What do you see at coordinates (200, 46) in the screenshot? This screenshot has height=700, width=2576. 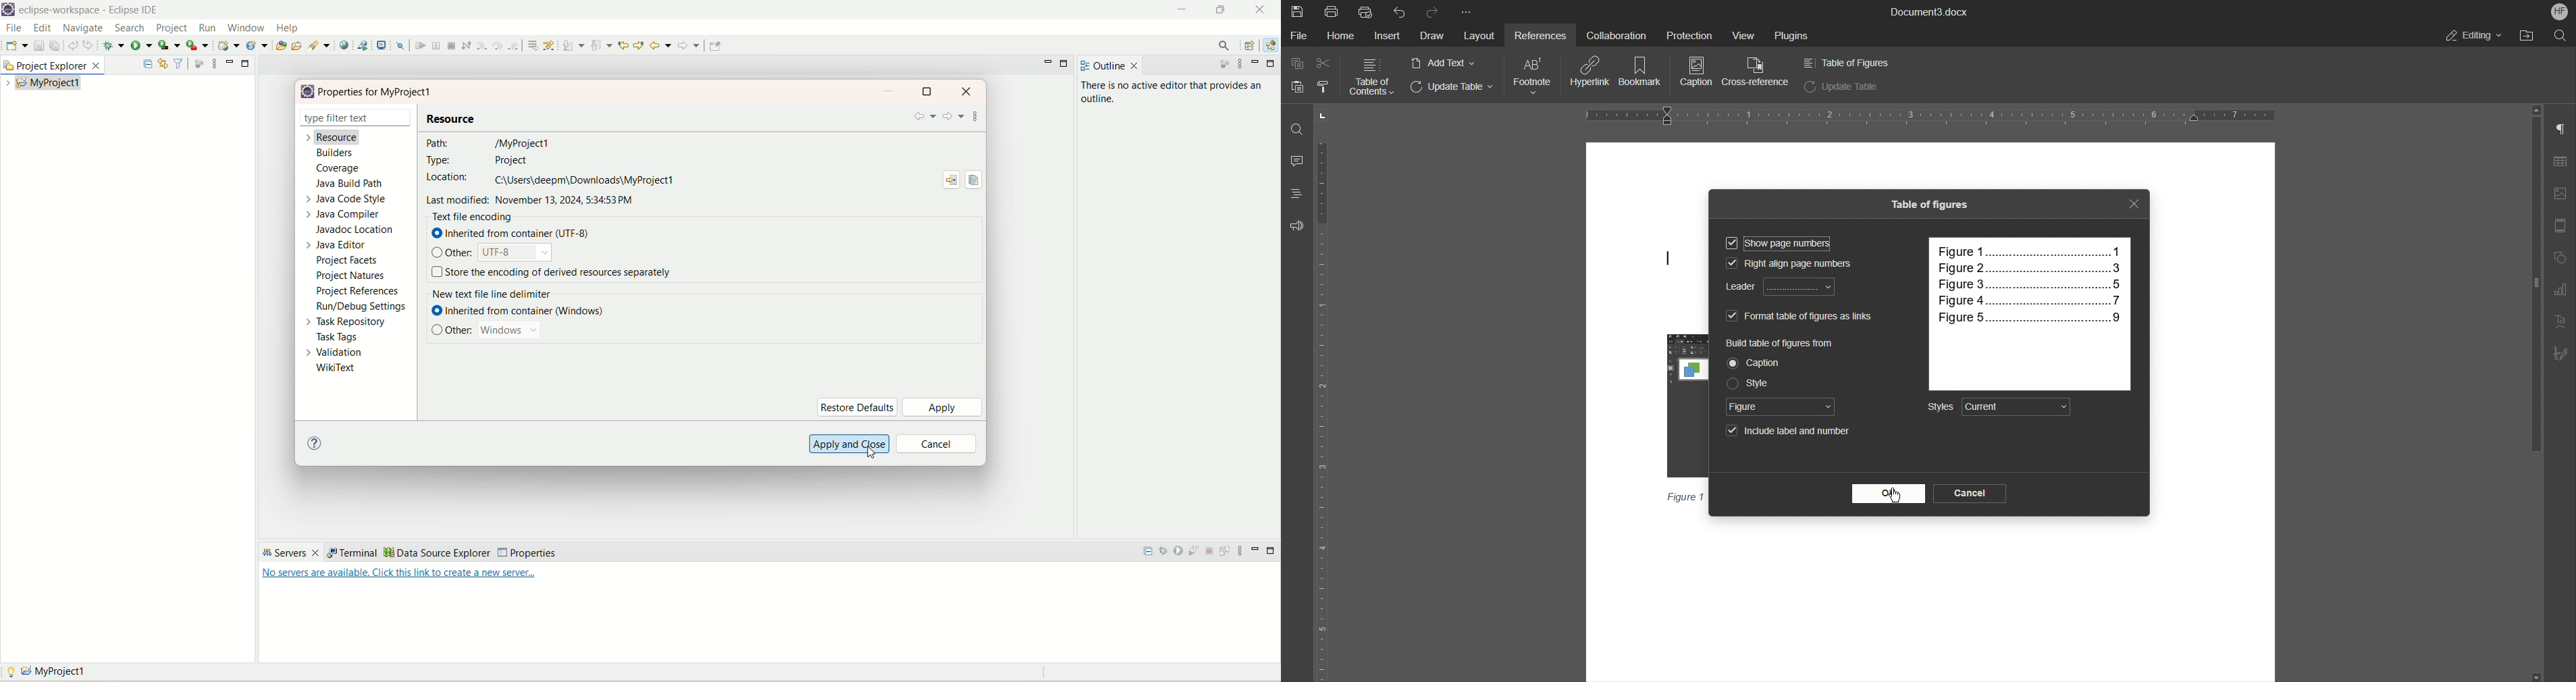 I see `run last tool` at bounding box center [200, 46].